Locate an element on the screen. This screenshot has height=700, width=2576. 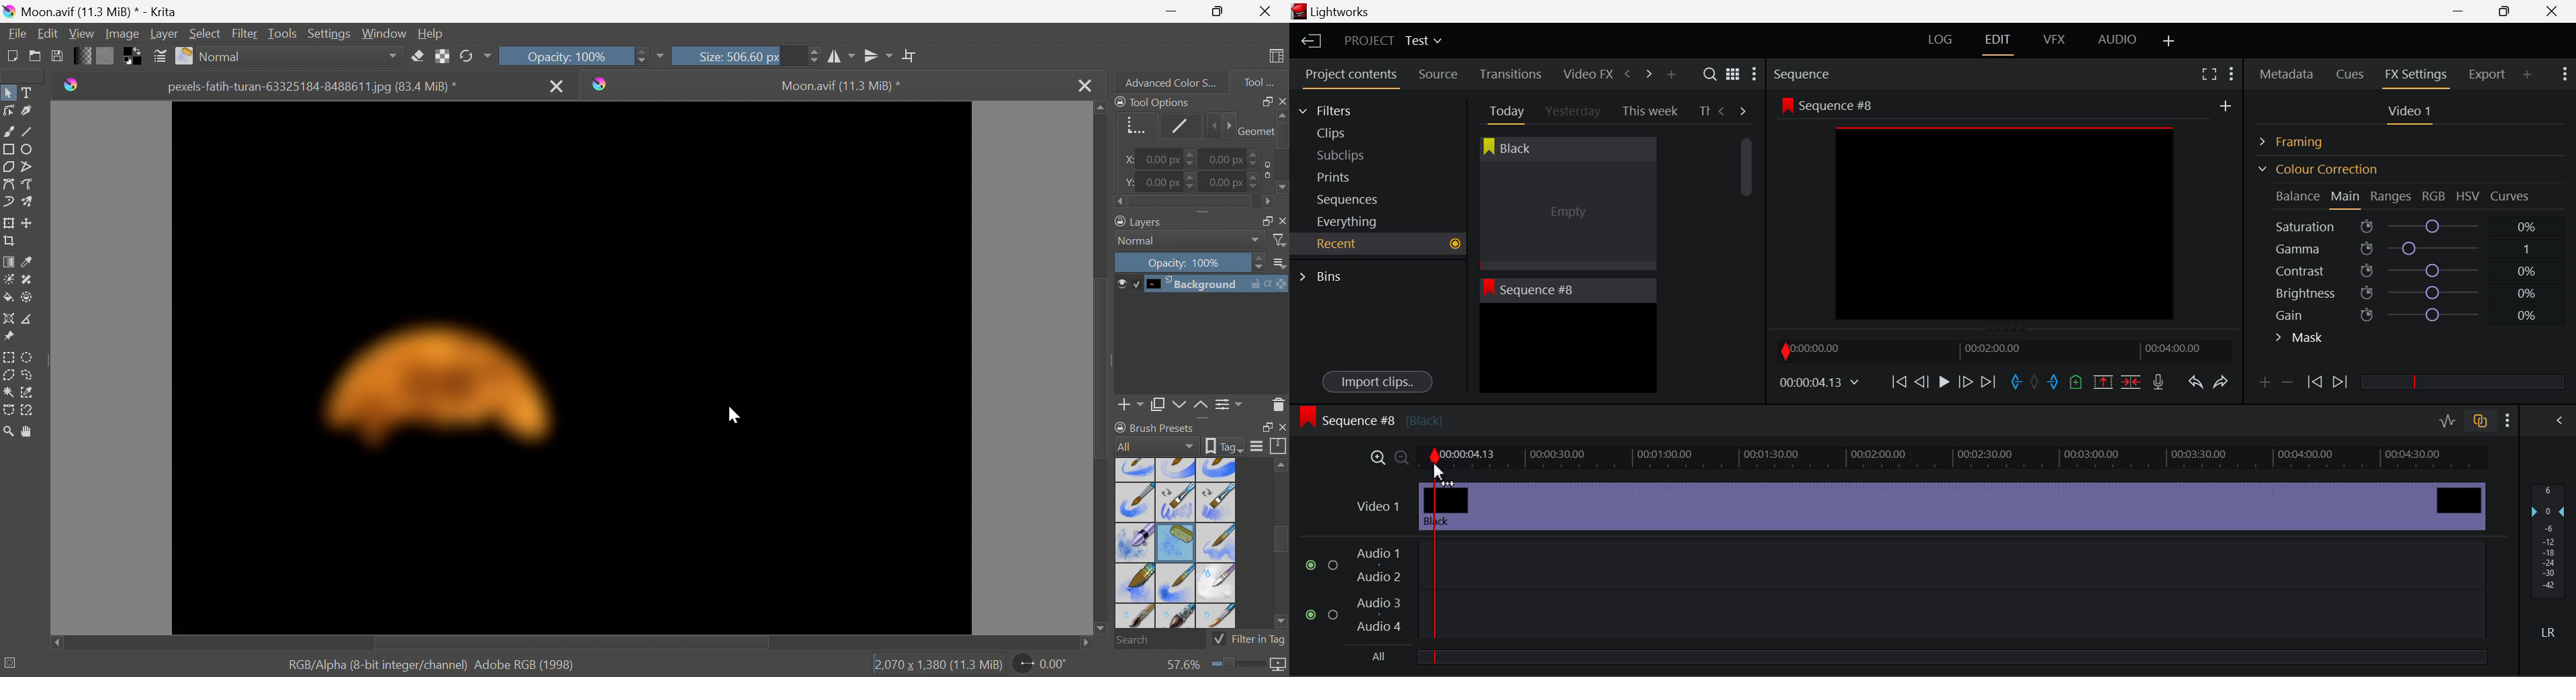
Project contents is located at coordinates (1350, 77).